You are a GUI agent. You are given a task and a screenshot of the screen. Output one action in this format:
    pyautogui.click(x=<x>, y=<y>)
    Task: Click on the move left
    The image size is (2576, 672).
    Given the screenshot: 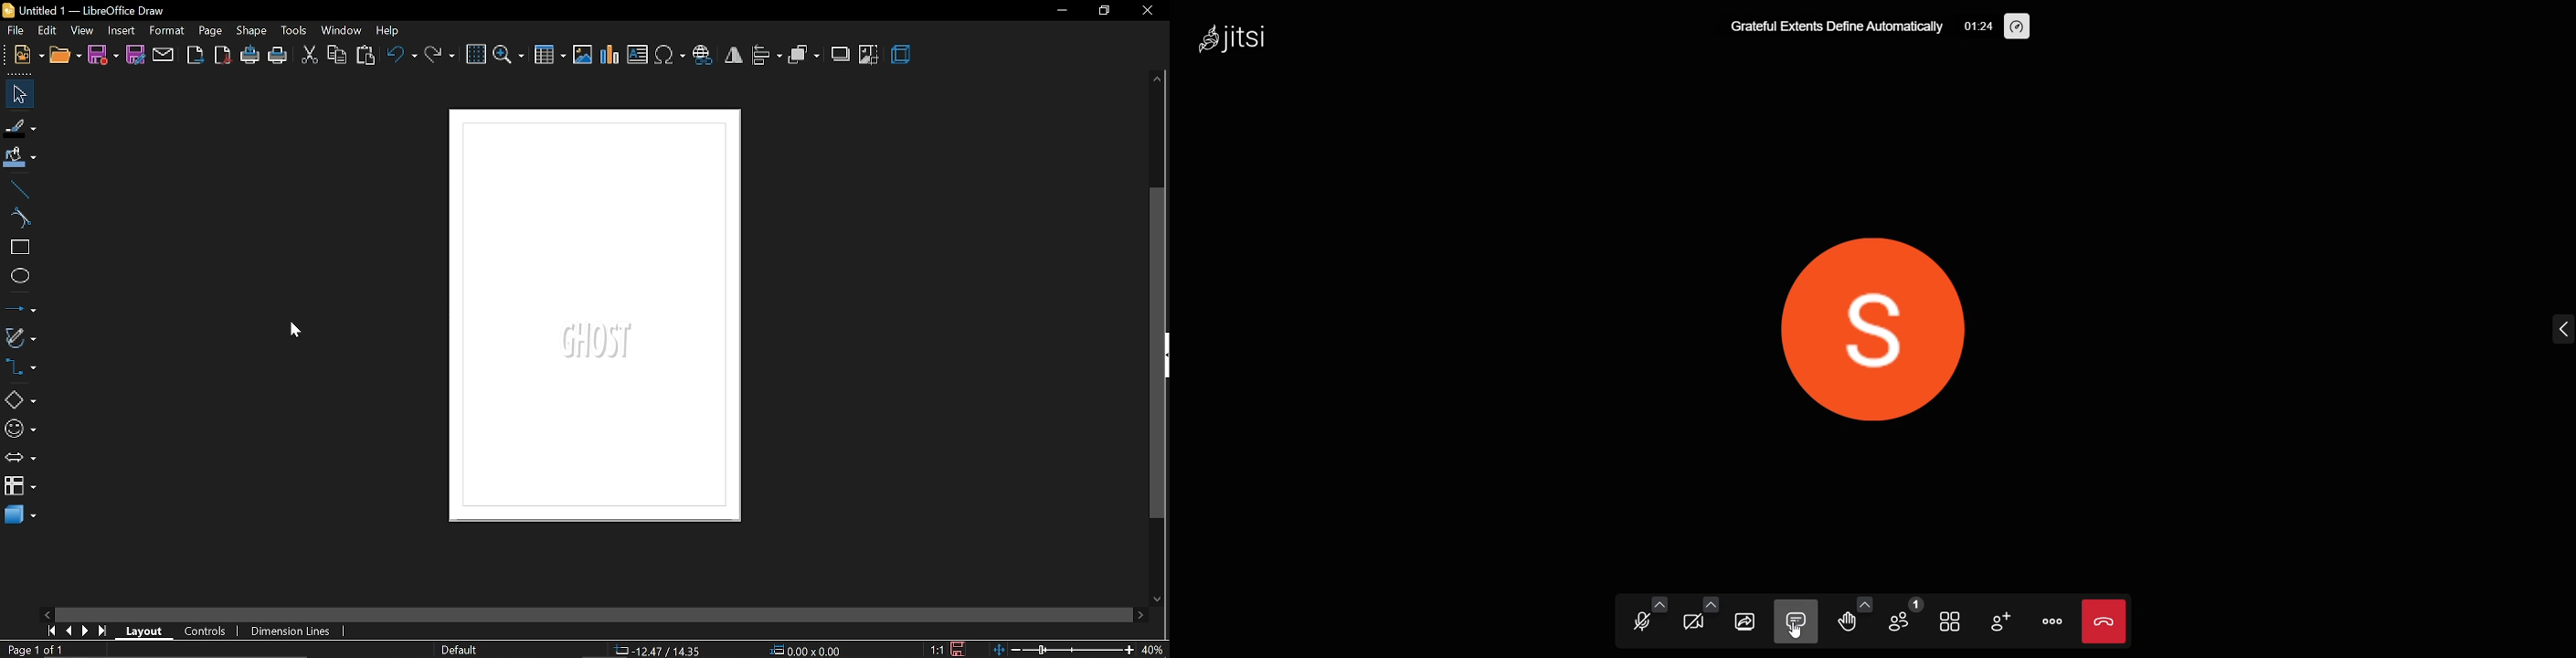 What is the action you would take?
    pyautogui.click(x=47, y=612)
    